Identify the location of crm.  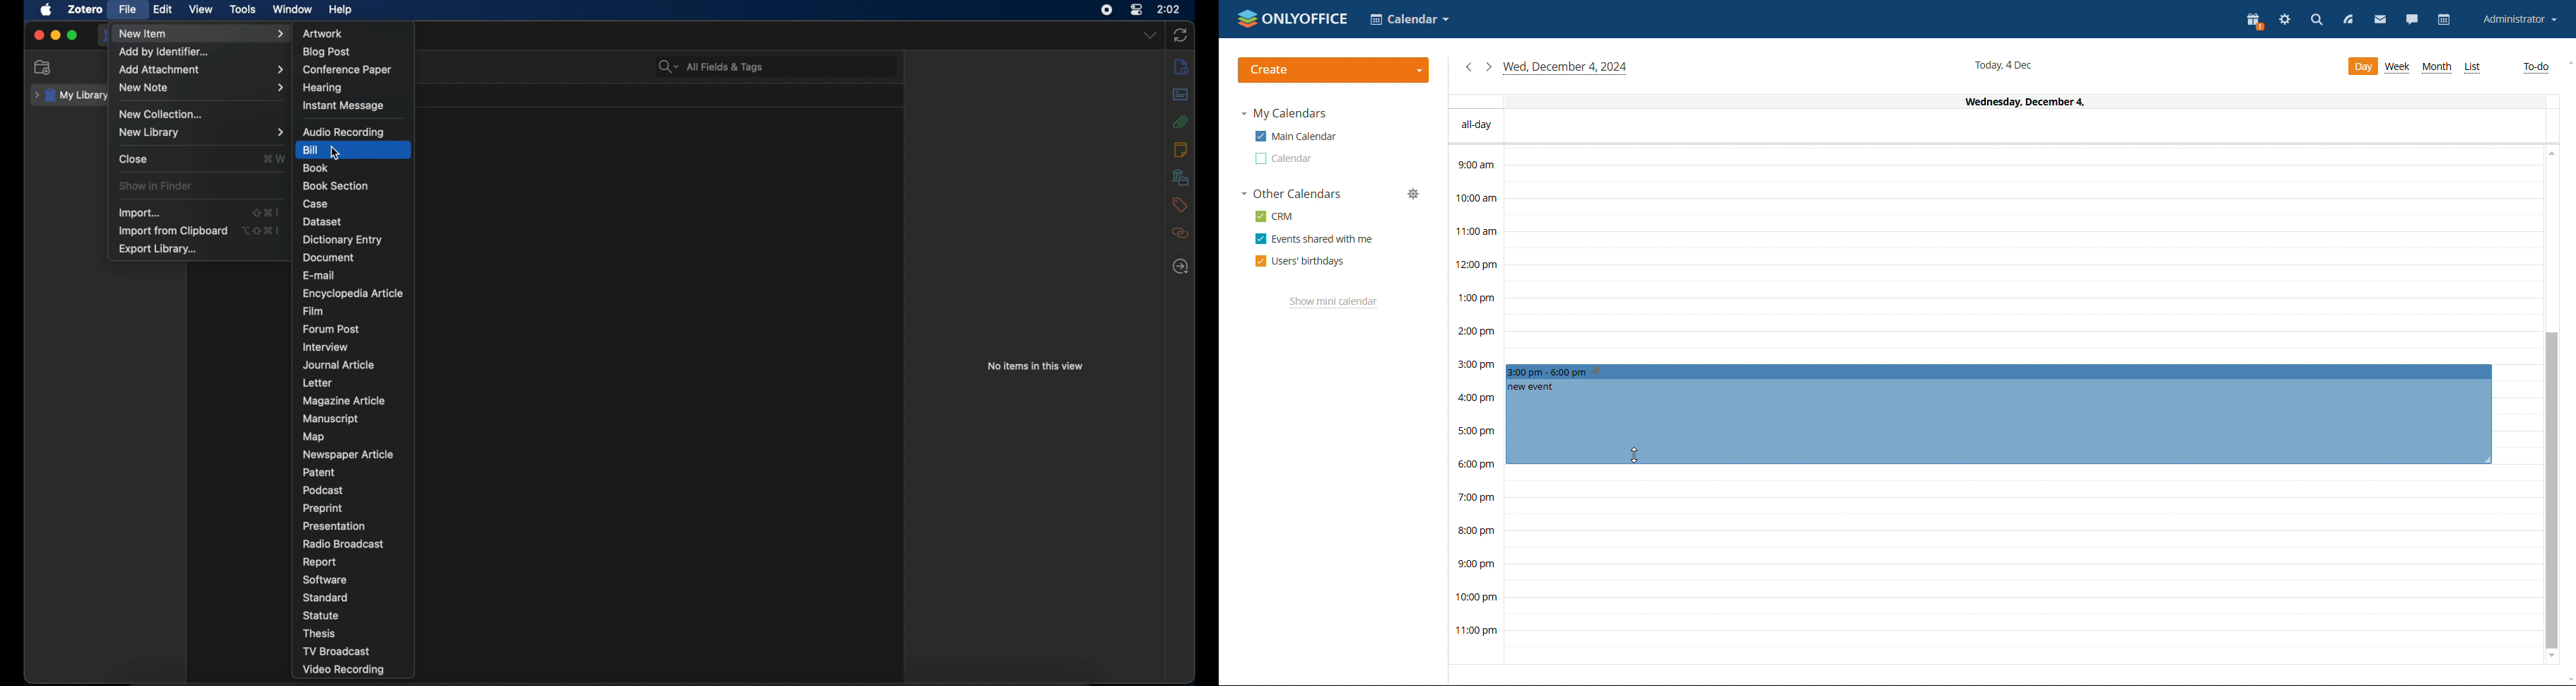
(1275, 216).